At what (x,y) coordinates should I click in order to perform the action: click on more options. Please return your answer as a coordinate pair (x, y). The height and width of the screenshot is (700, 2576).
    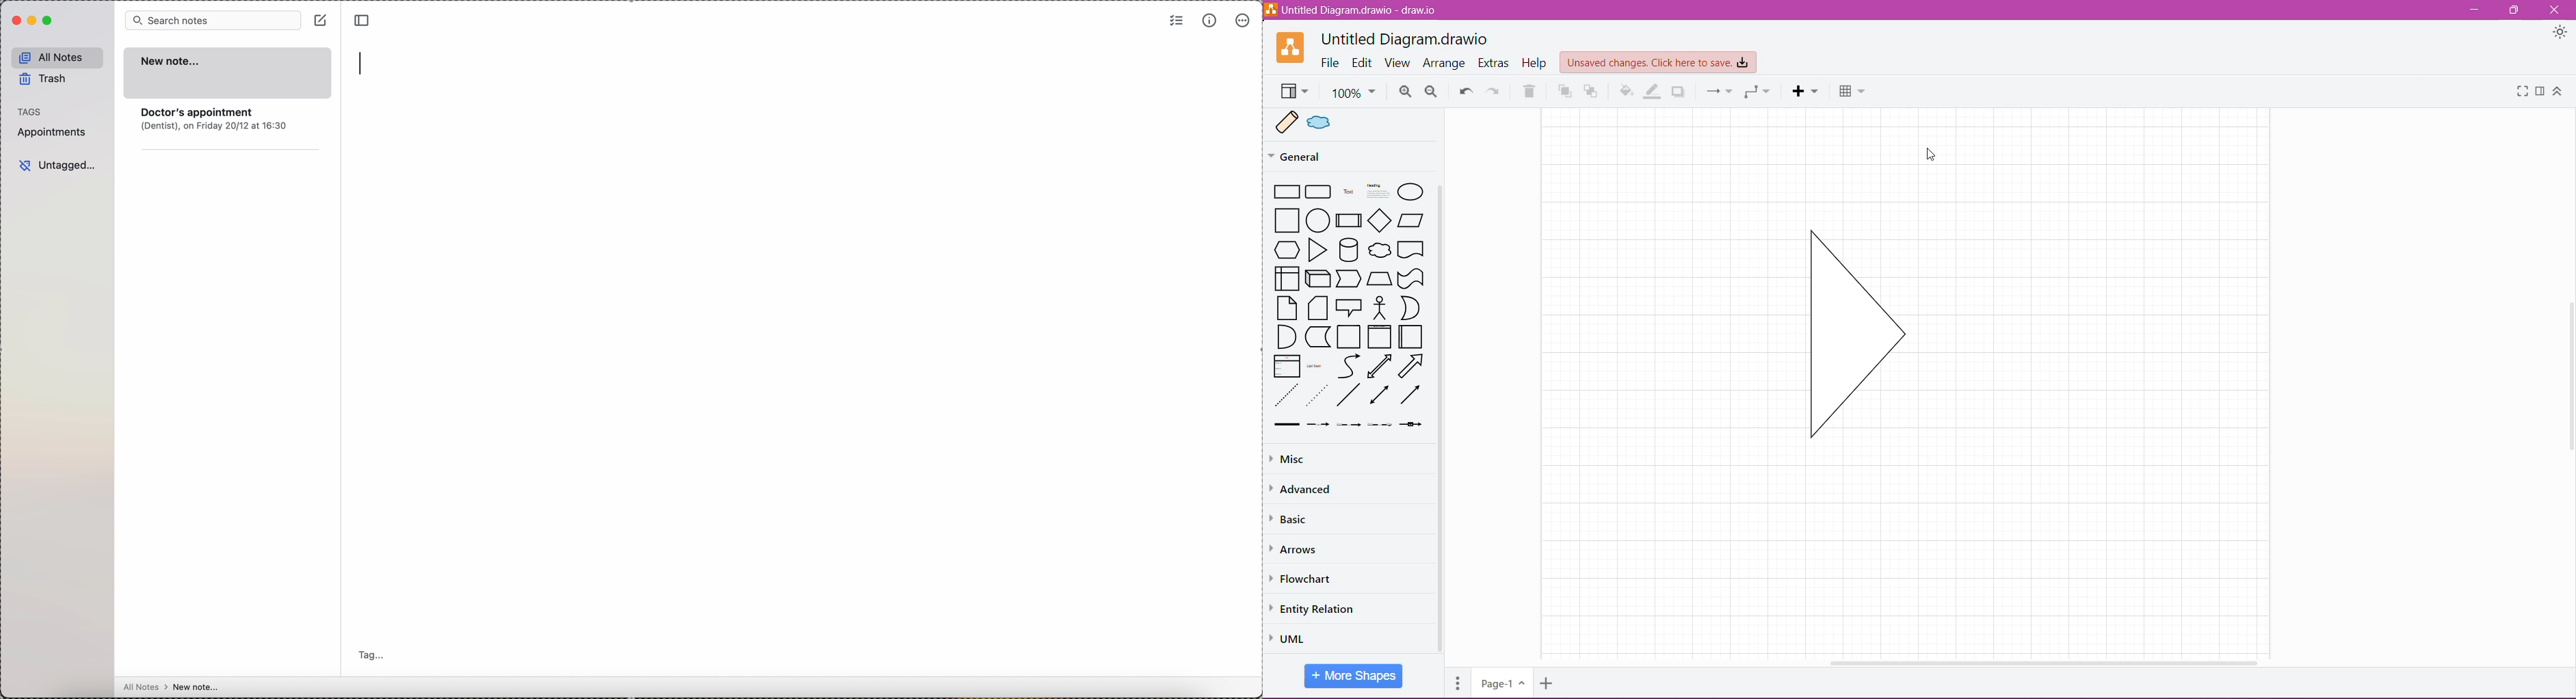
    Looking at the image, I should click on (1242, 21).